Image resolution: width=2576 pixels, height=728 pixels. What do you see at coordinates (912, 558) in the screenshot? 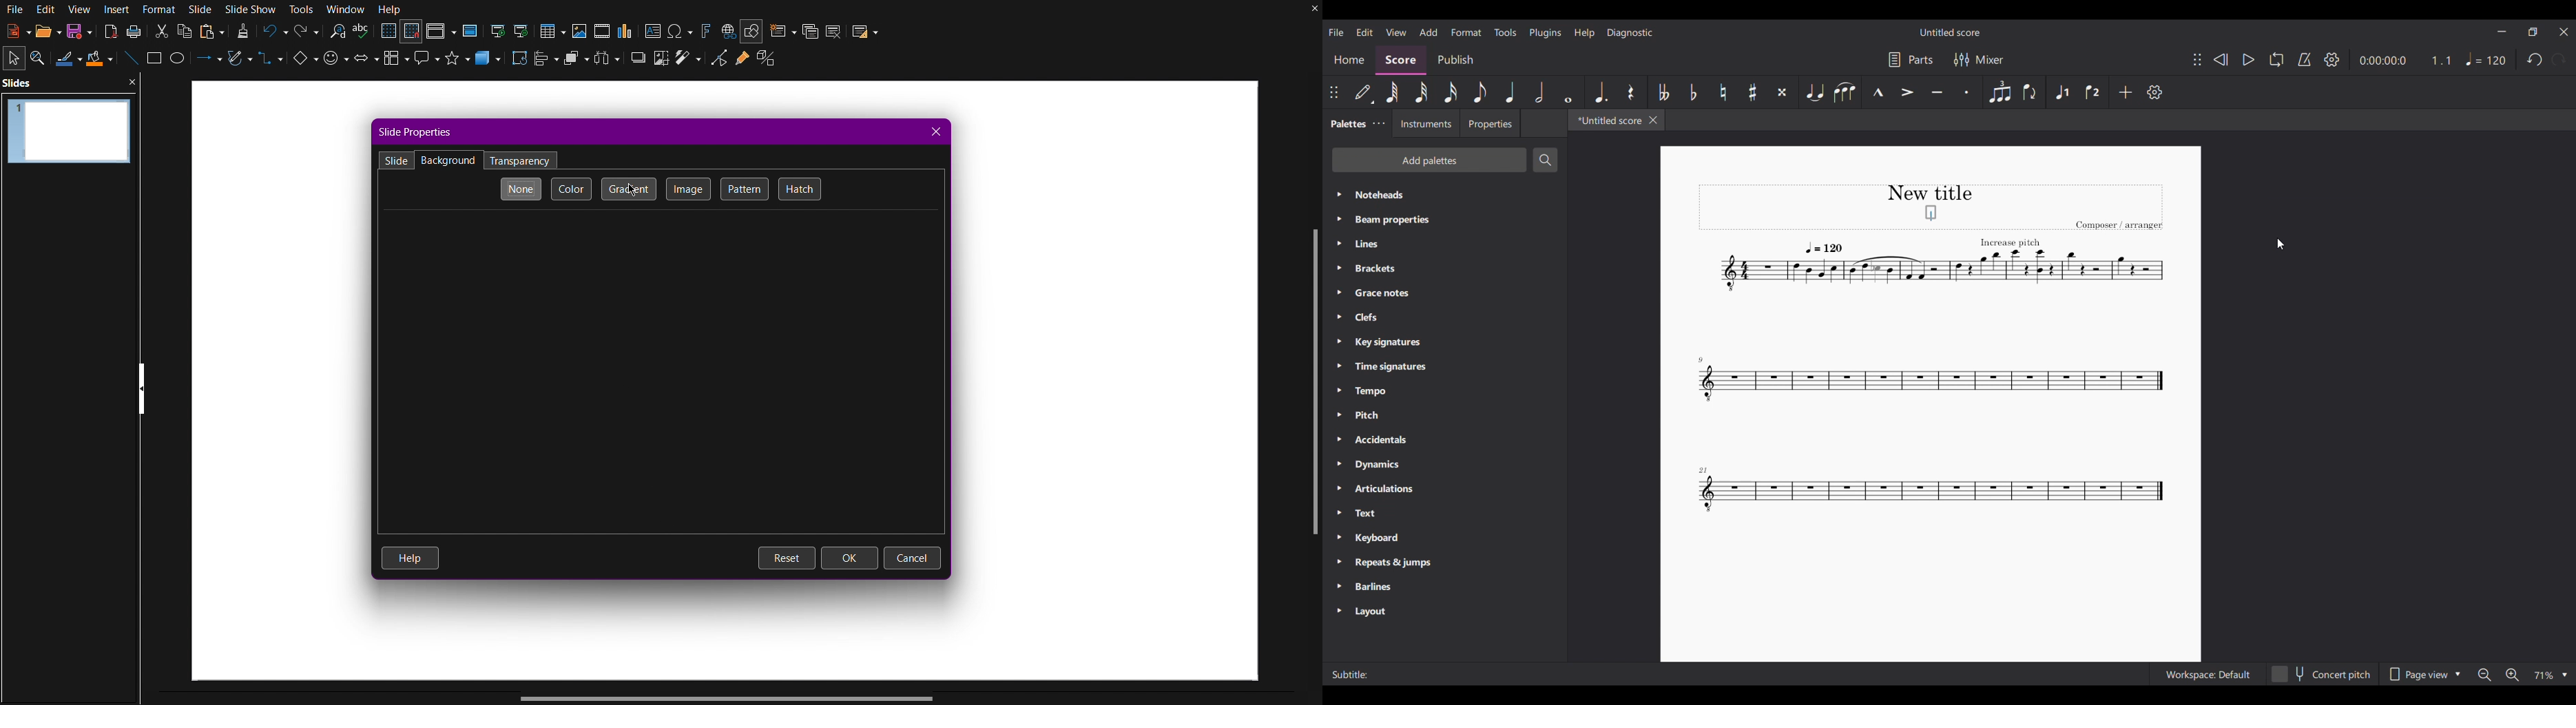
I see `Cancel` at bounding box center [912, 558].